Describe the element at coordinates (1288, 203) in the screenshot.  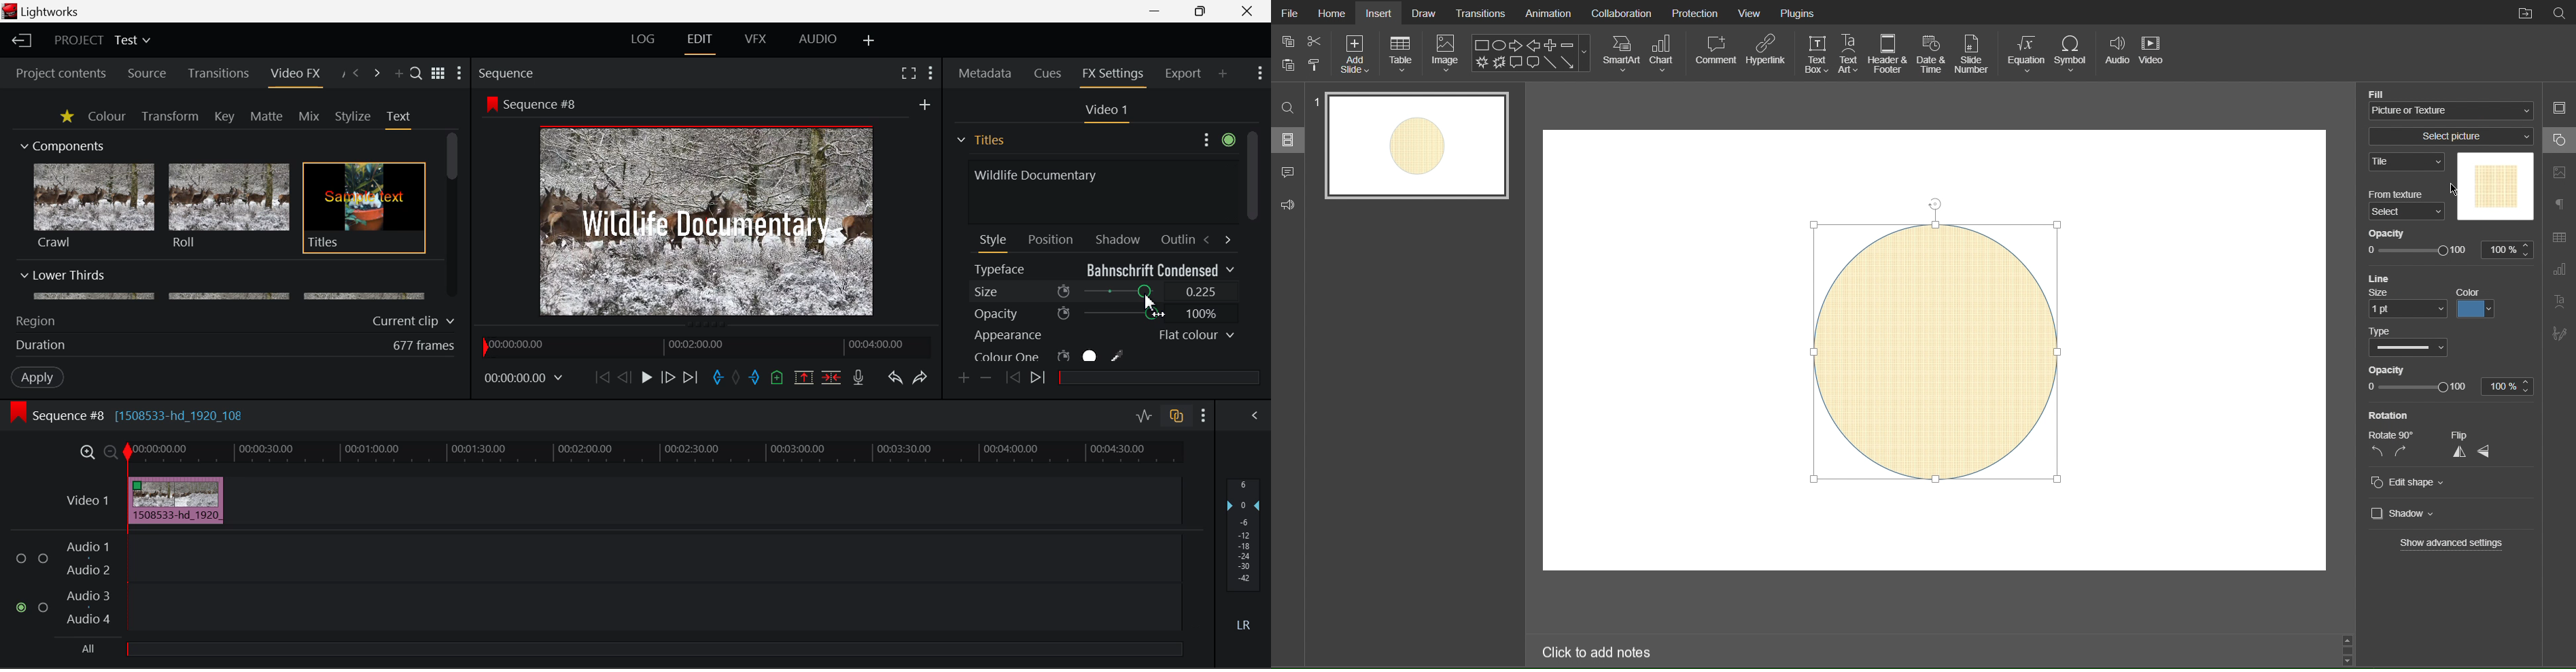
I see `Feedback and Support` at that location.